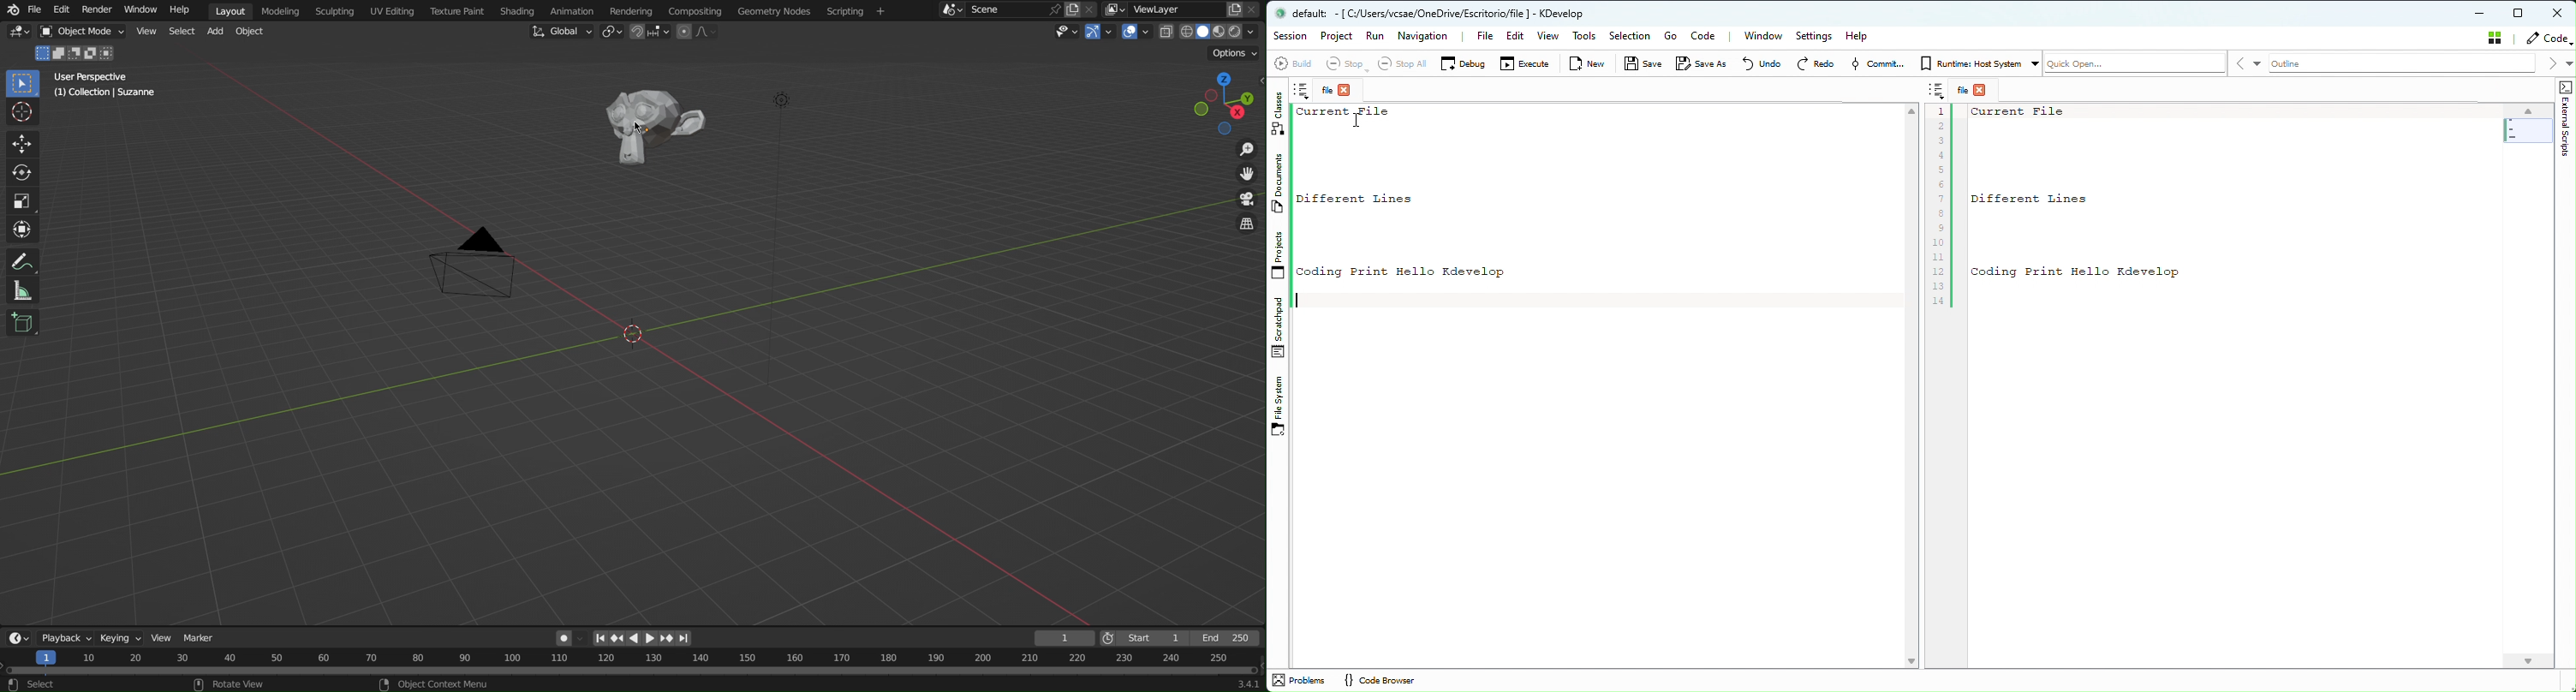  I want to click on Timeline, so click(633, 662).